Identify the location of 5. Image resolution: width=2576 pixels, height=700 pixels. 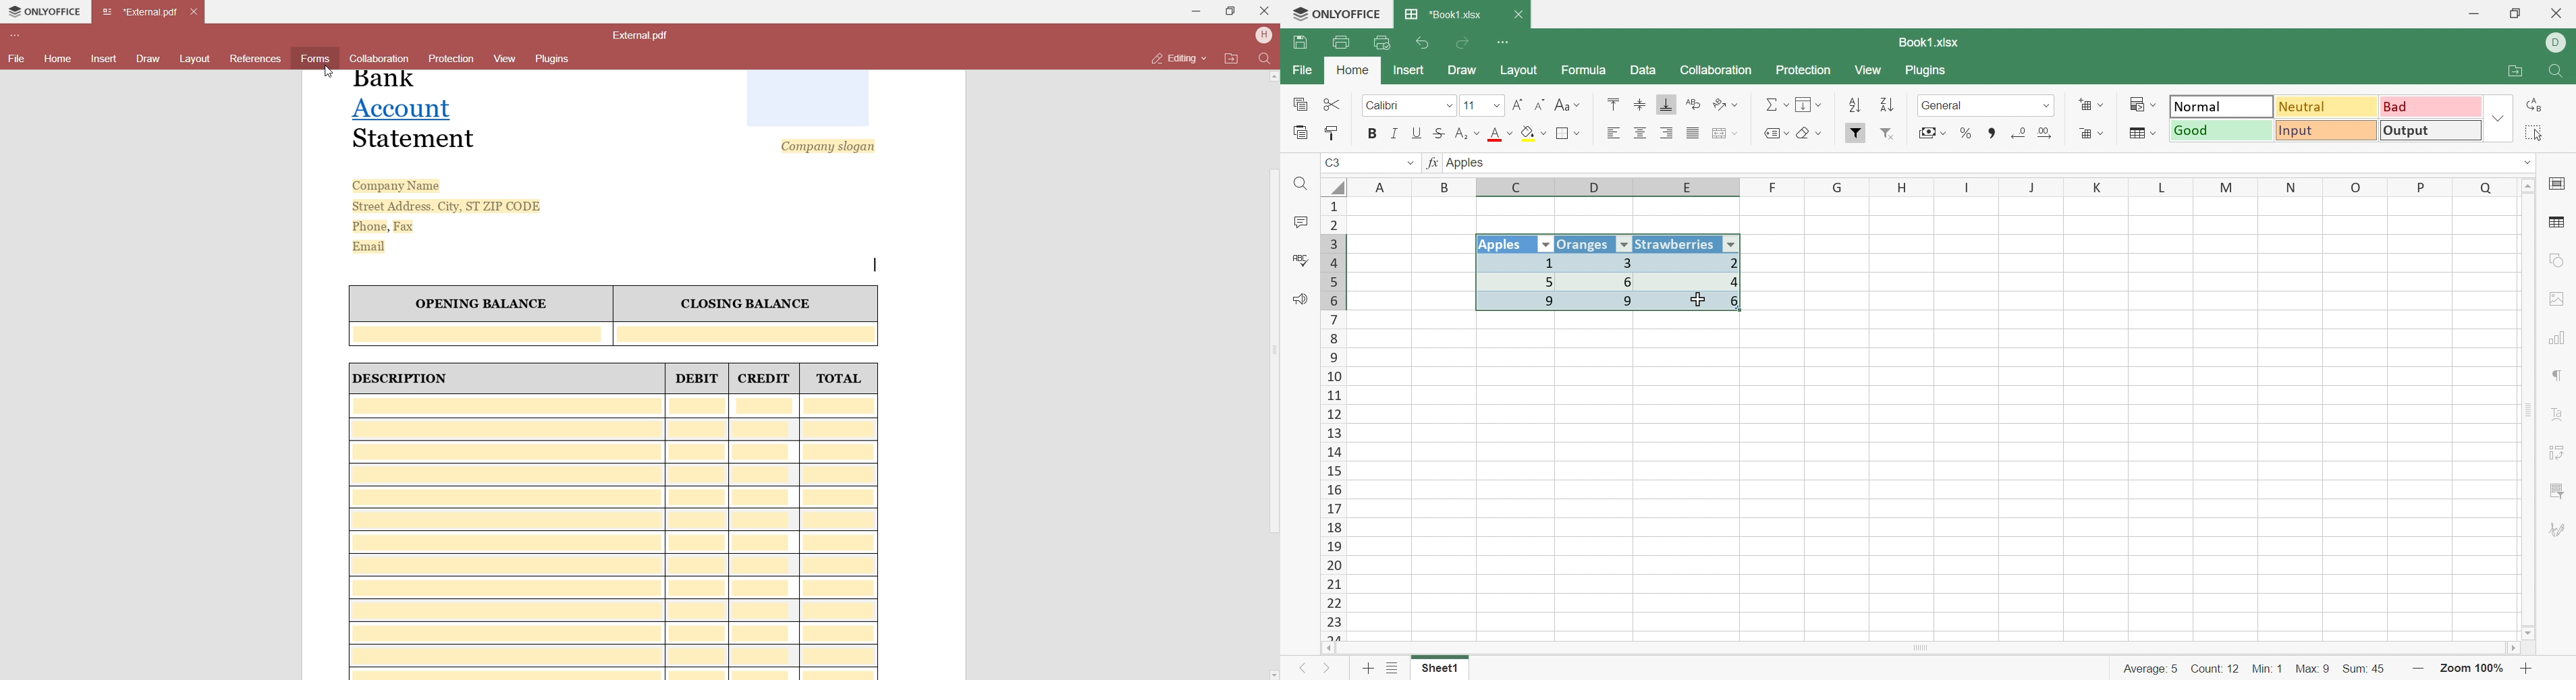
(1518, 281).